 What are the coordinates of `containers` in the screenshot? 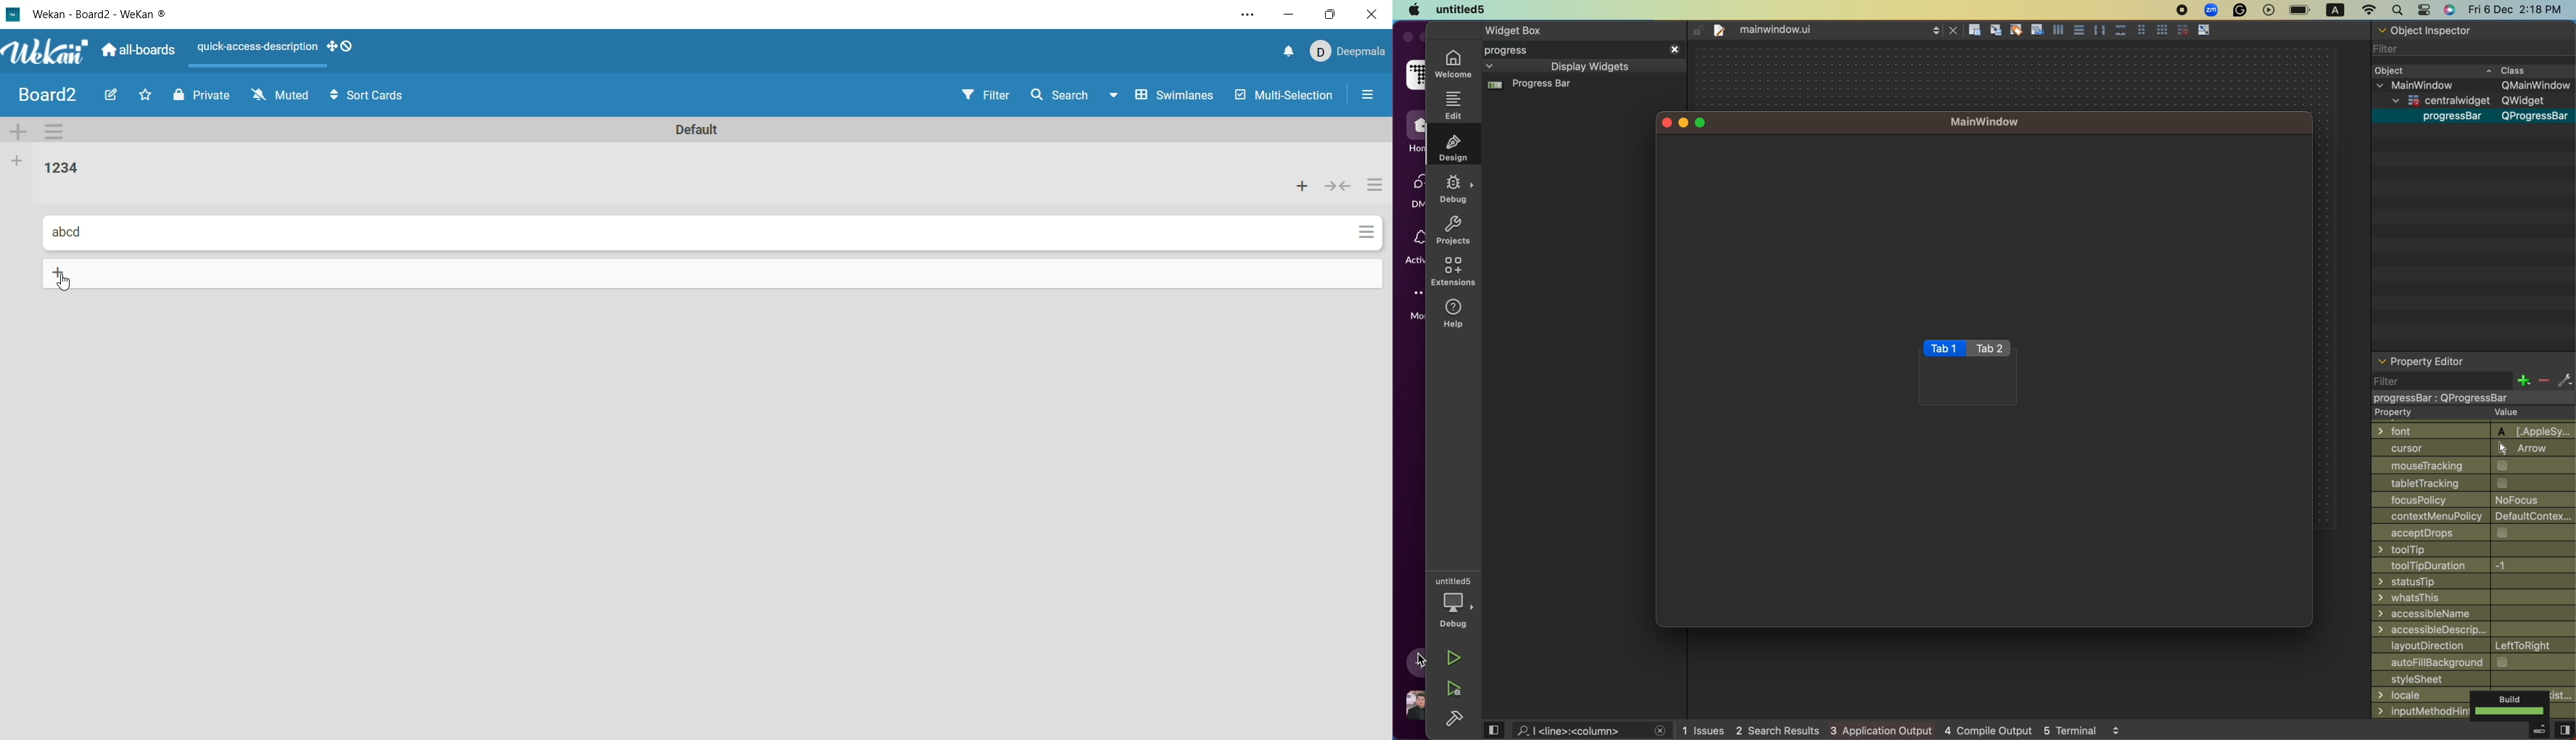 It's located at (1557, 49).